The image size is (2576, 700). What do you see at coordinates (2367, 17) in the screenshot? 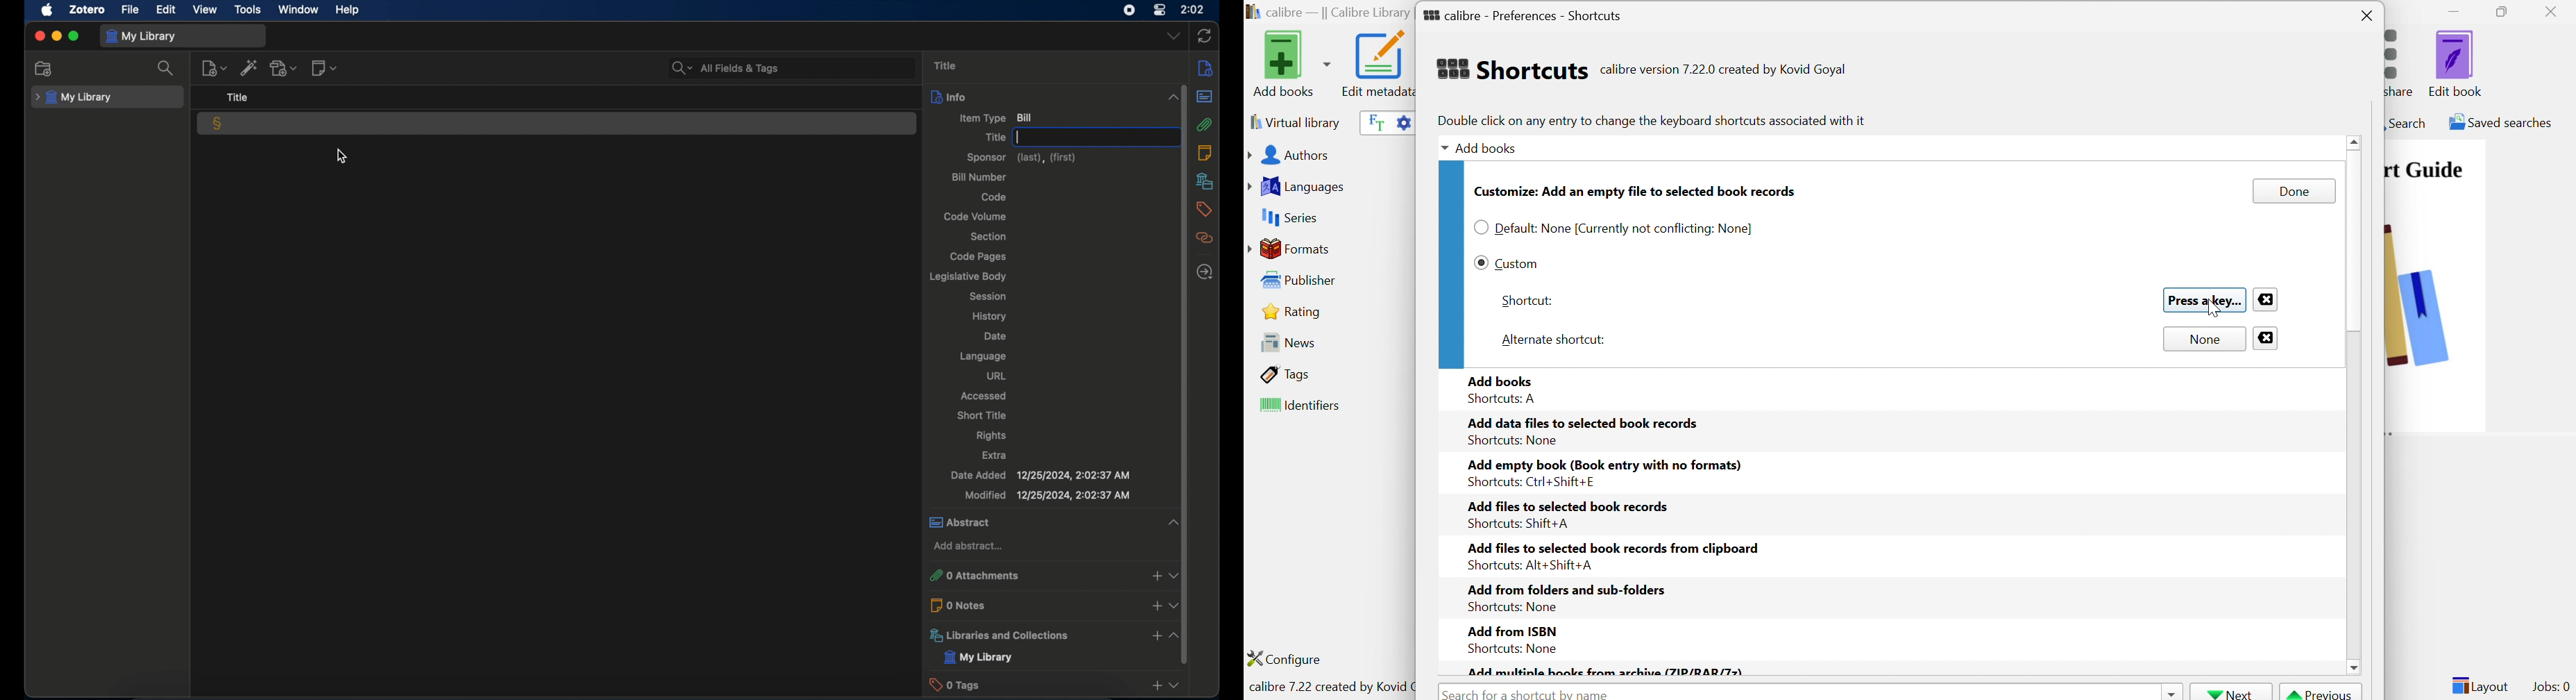
I see `Close` at bounding box center [2367, 17].